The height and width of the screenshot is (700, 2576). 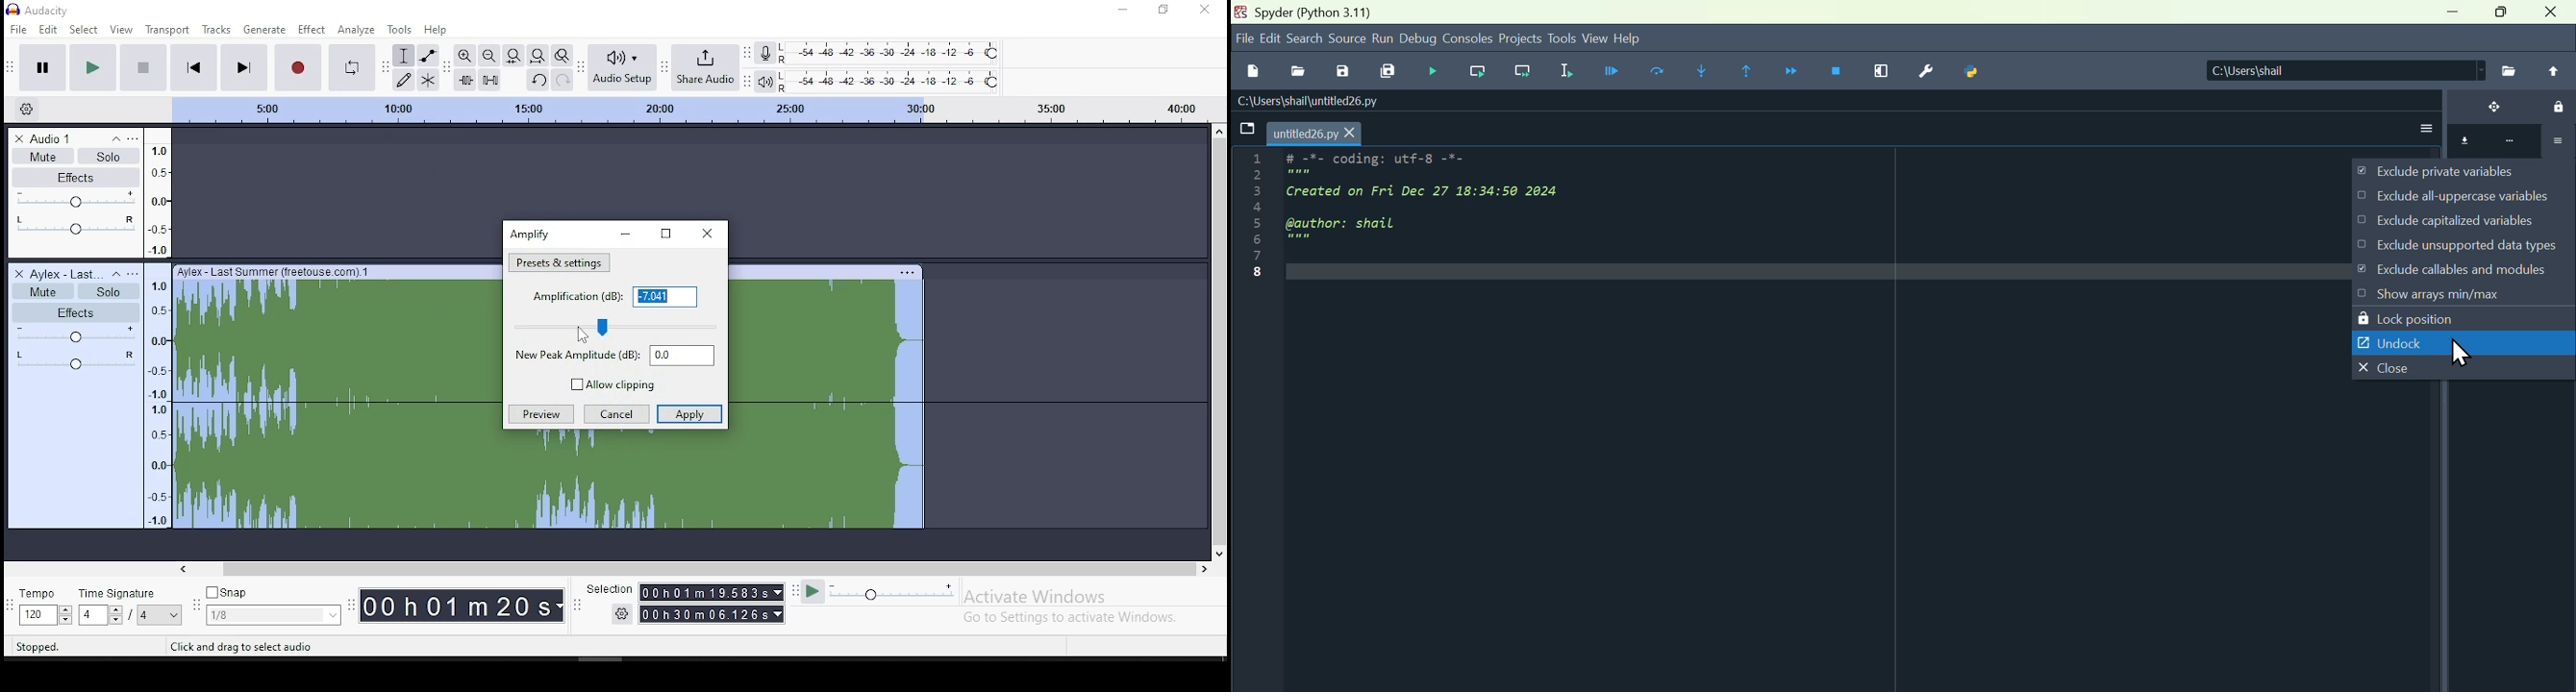 What do you see at coordinates (275, 605) in the screenshot?
I see `snap` at bounding box center [275, 605].